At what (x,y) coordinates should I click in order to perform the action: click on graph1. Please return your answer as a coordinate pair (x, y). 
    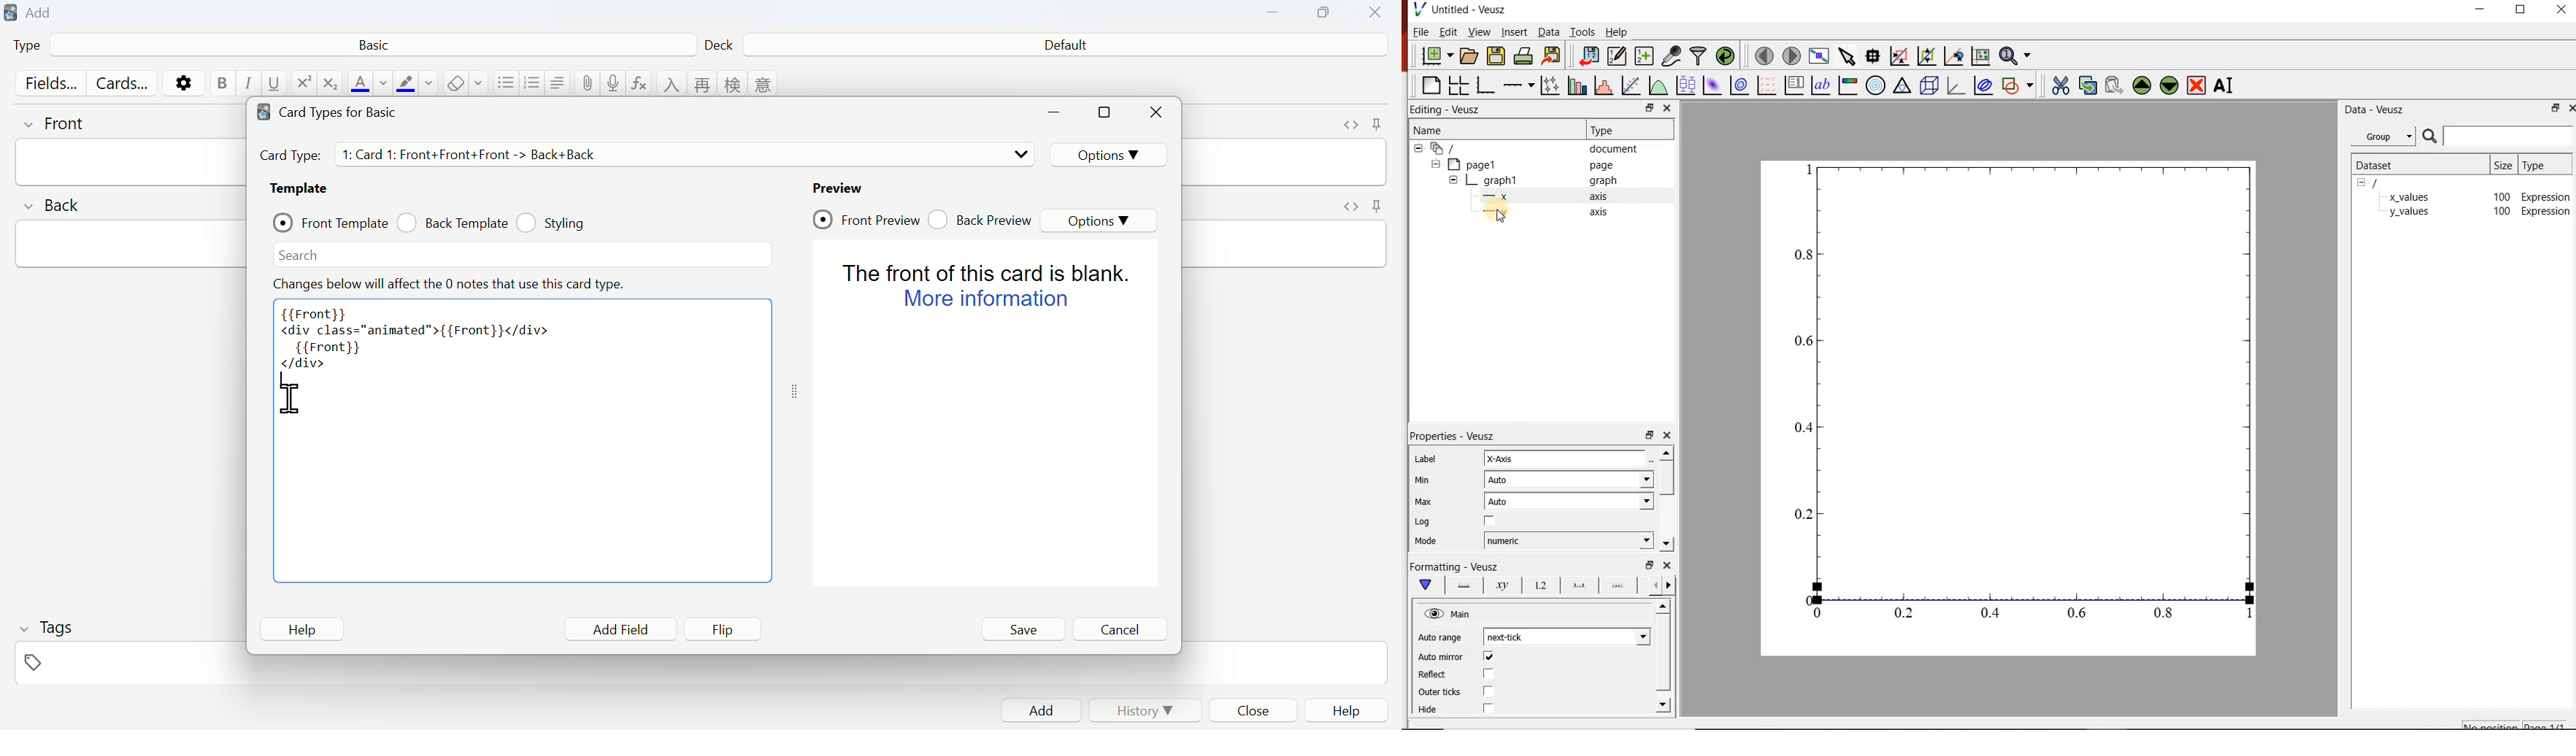
    Looking at the image, I should click on (1502, 180).